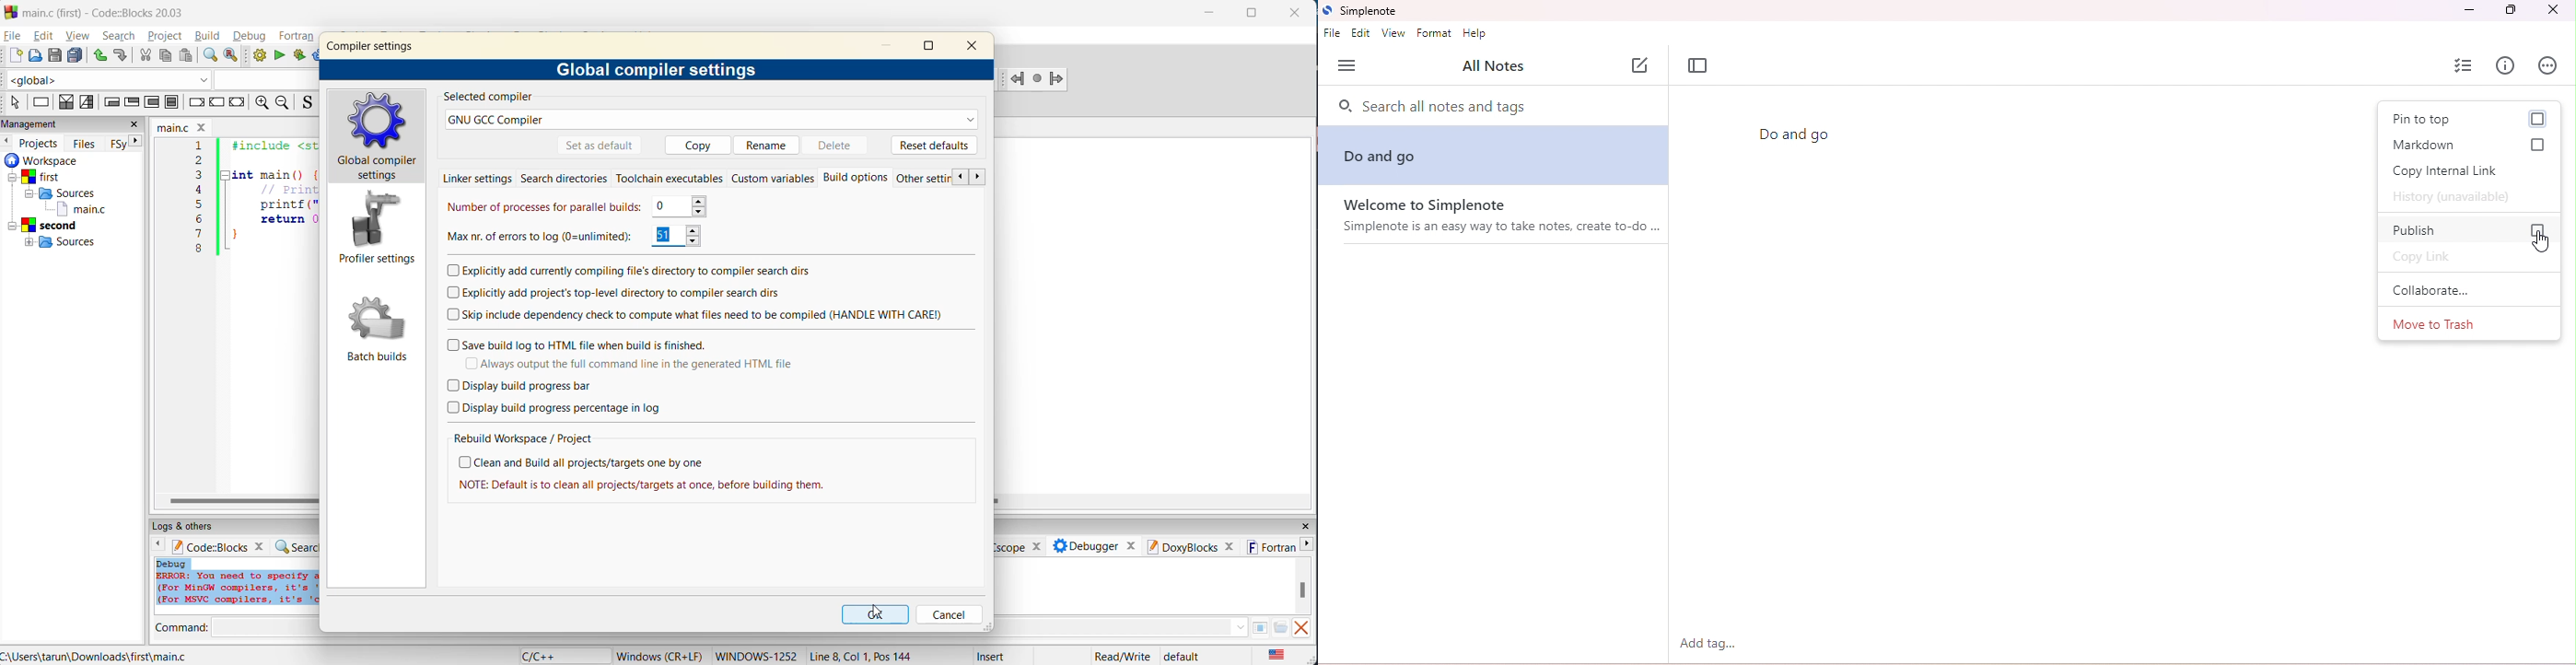  I want to click on filename, so click(181, 126).